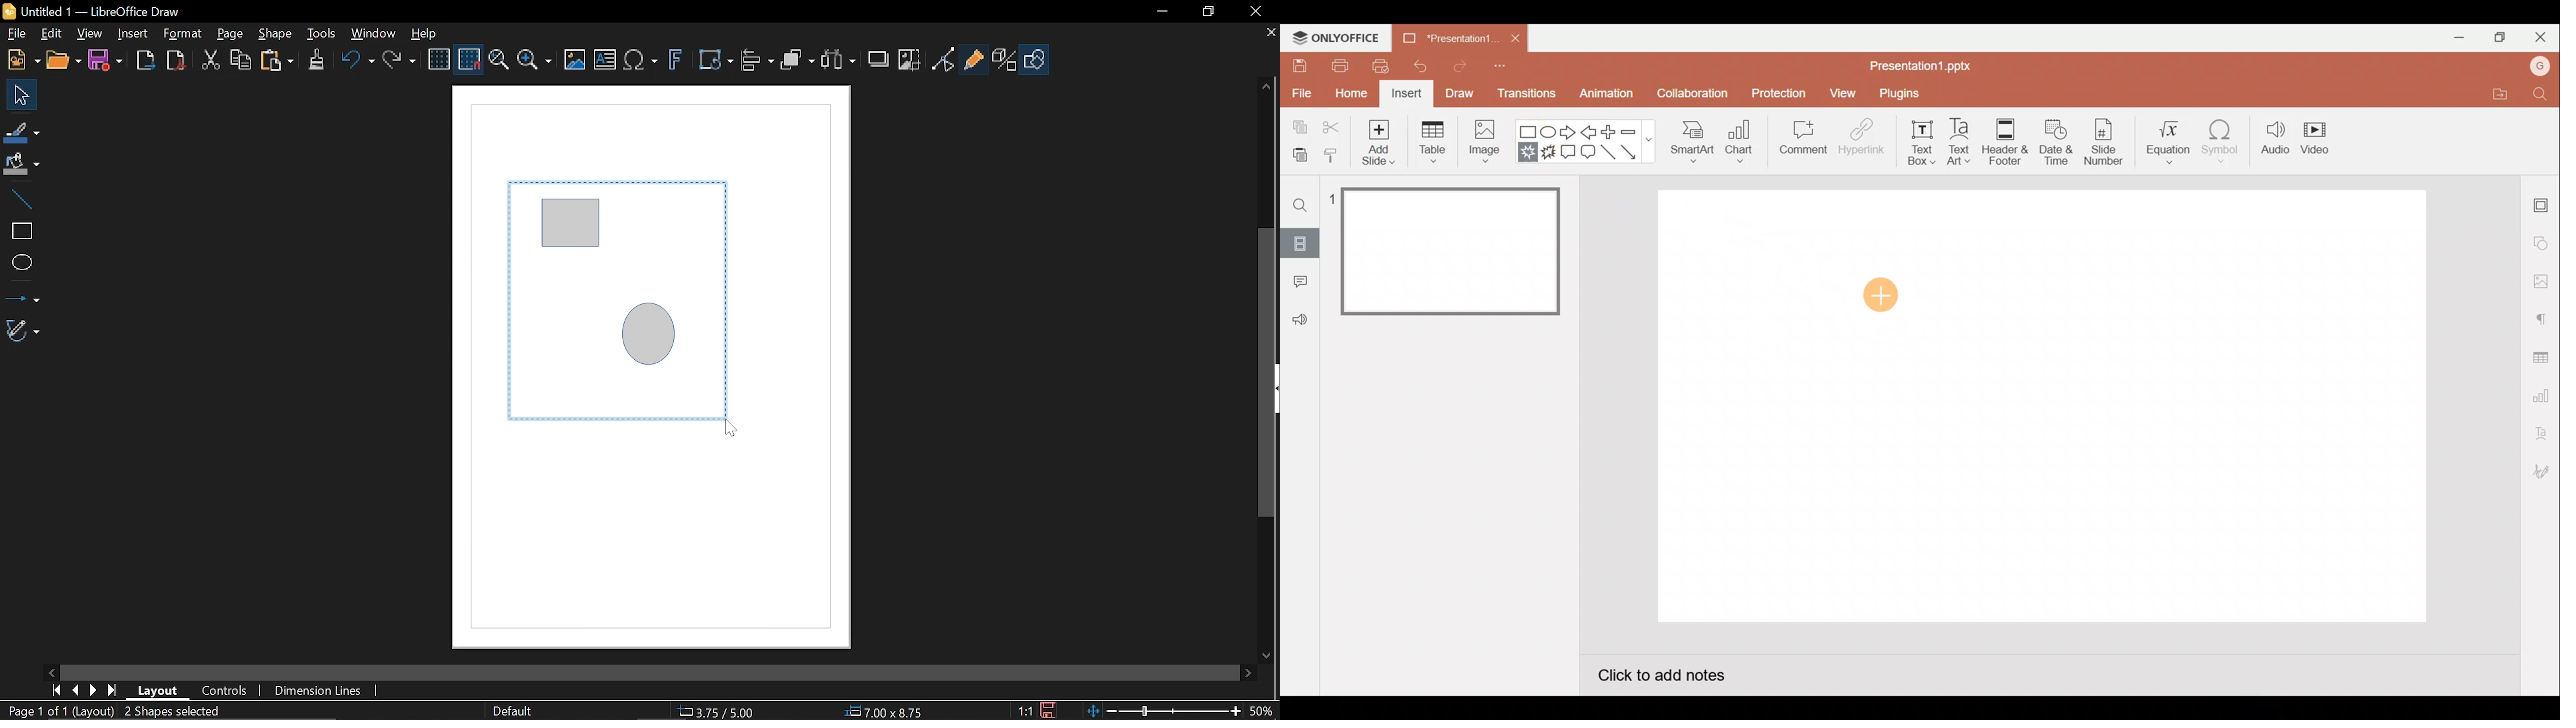 This screenshot has width=2576, height=728. Describe the element at coordinates (606, 60) in the screenshot. I see `Insert text` at that location.